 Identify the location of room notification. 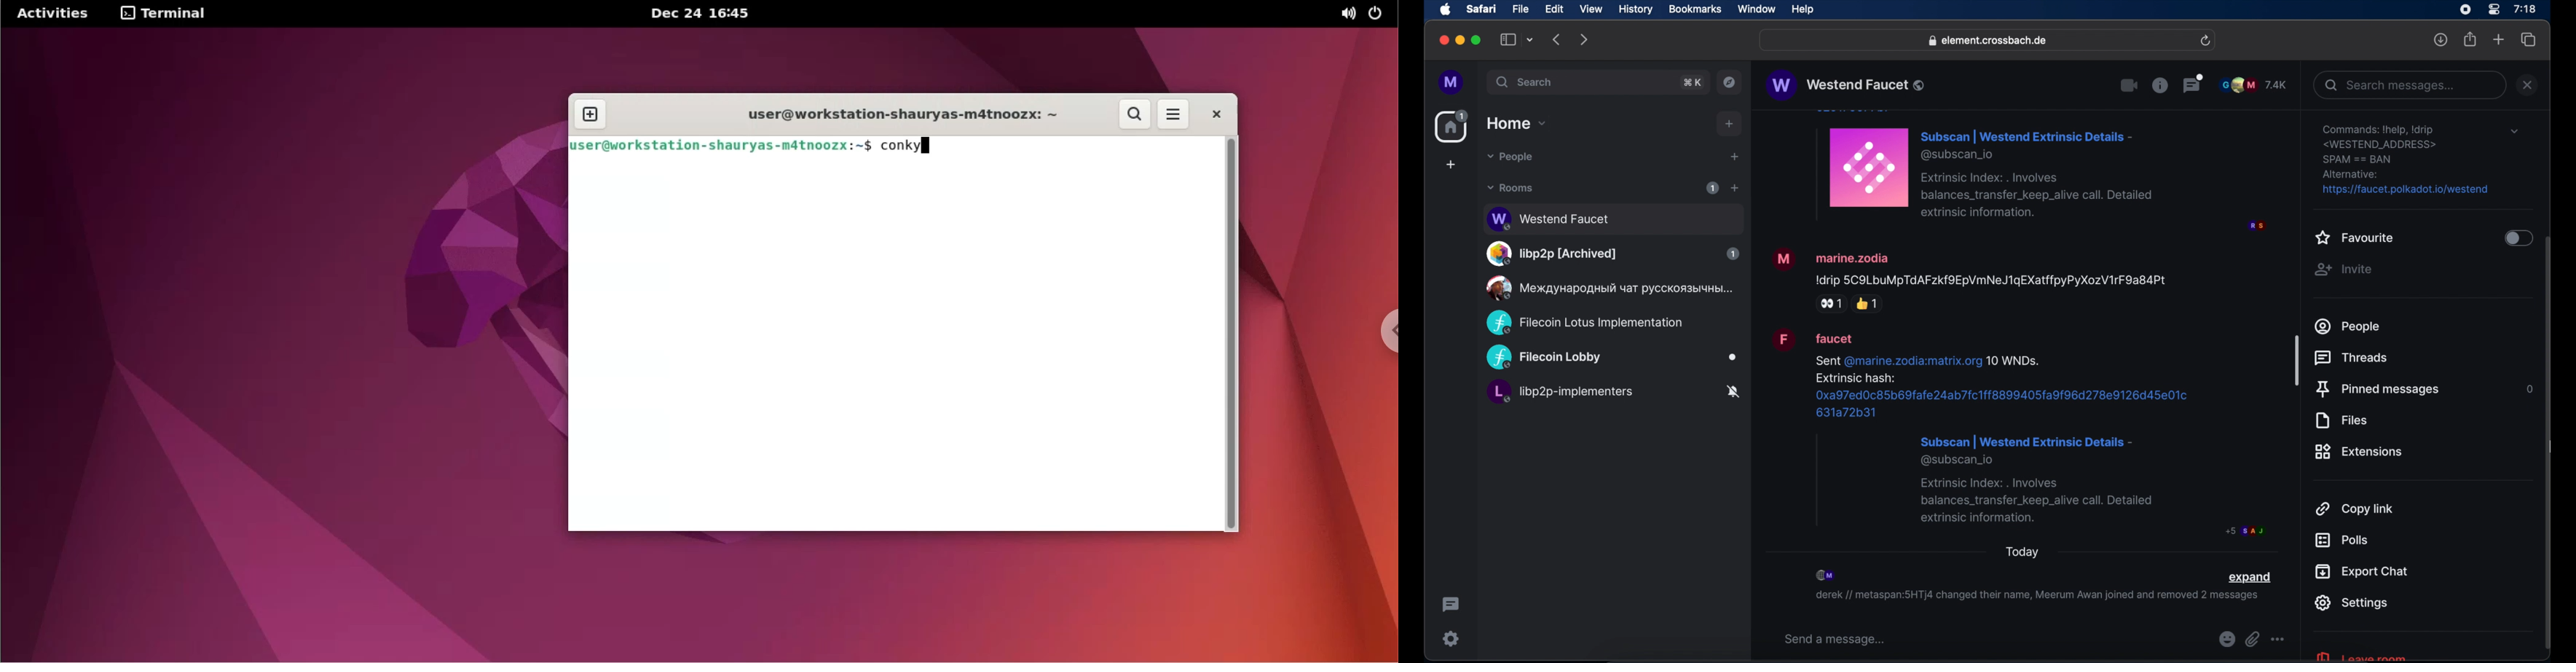
(2037, 597).